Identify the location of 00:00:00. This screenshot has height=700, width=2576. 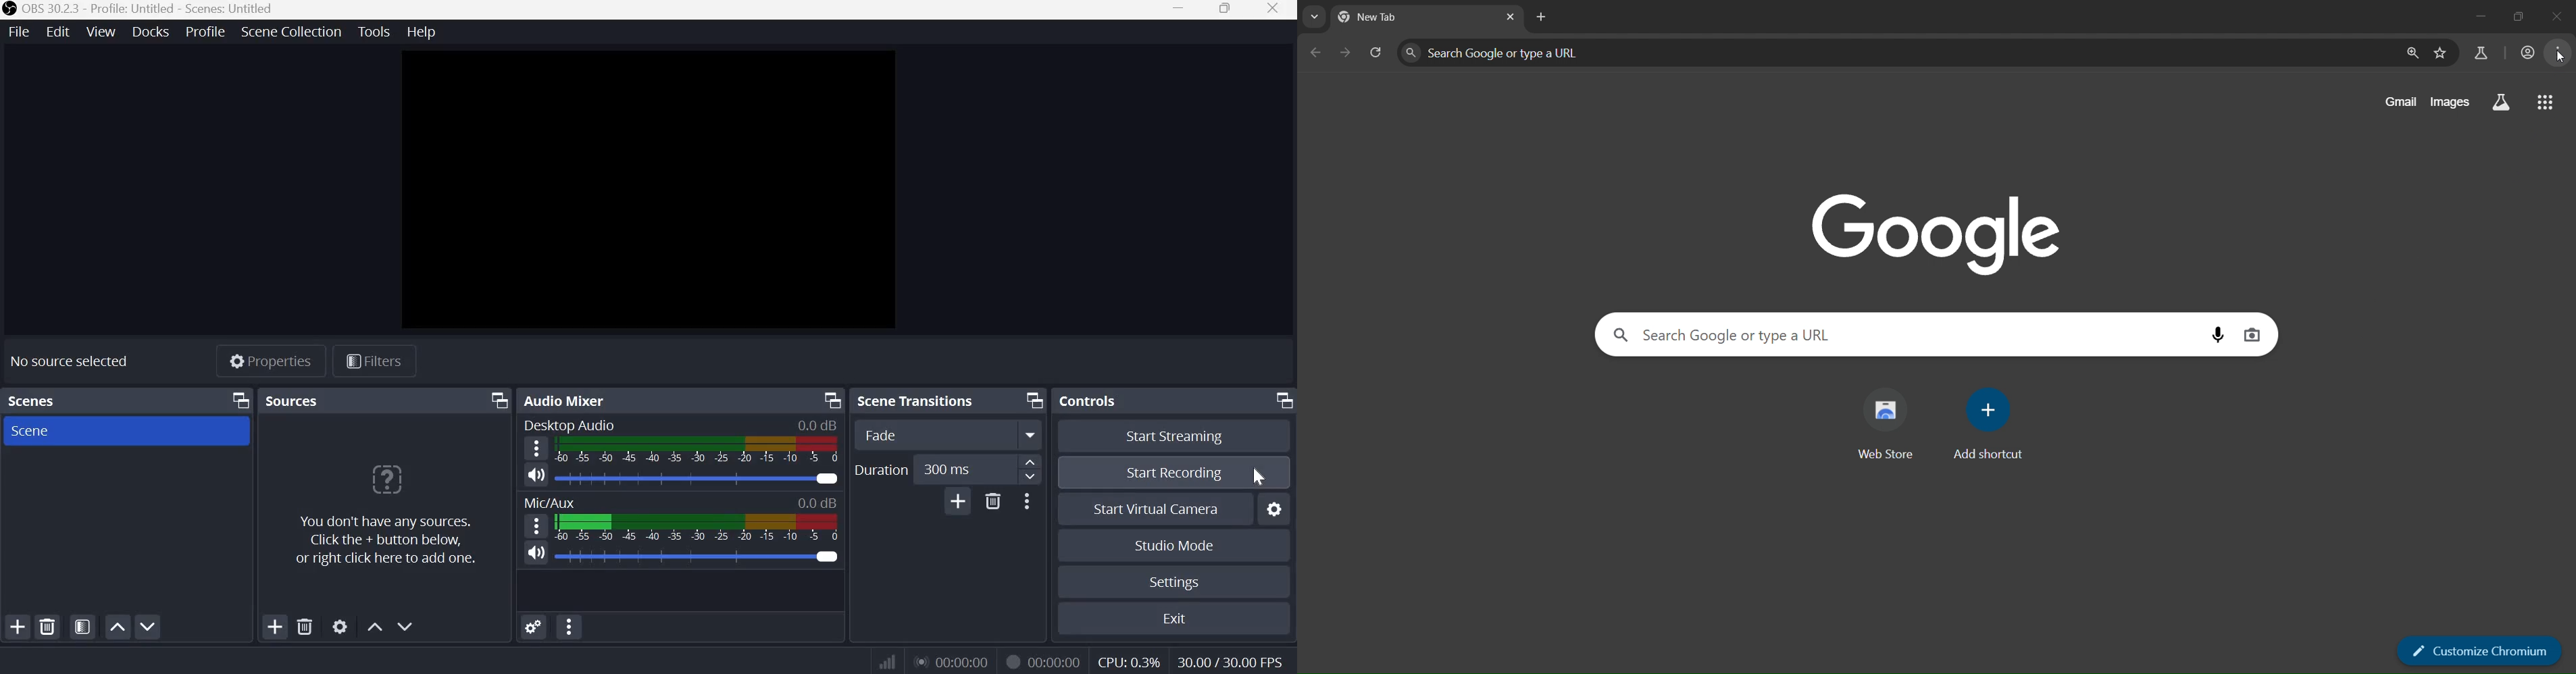
(1056, 660).